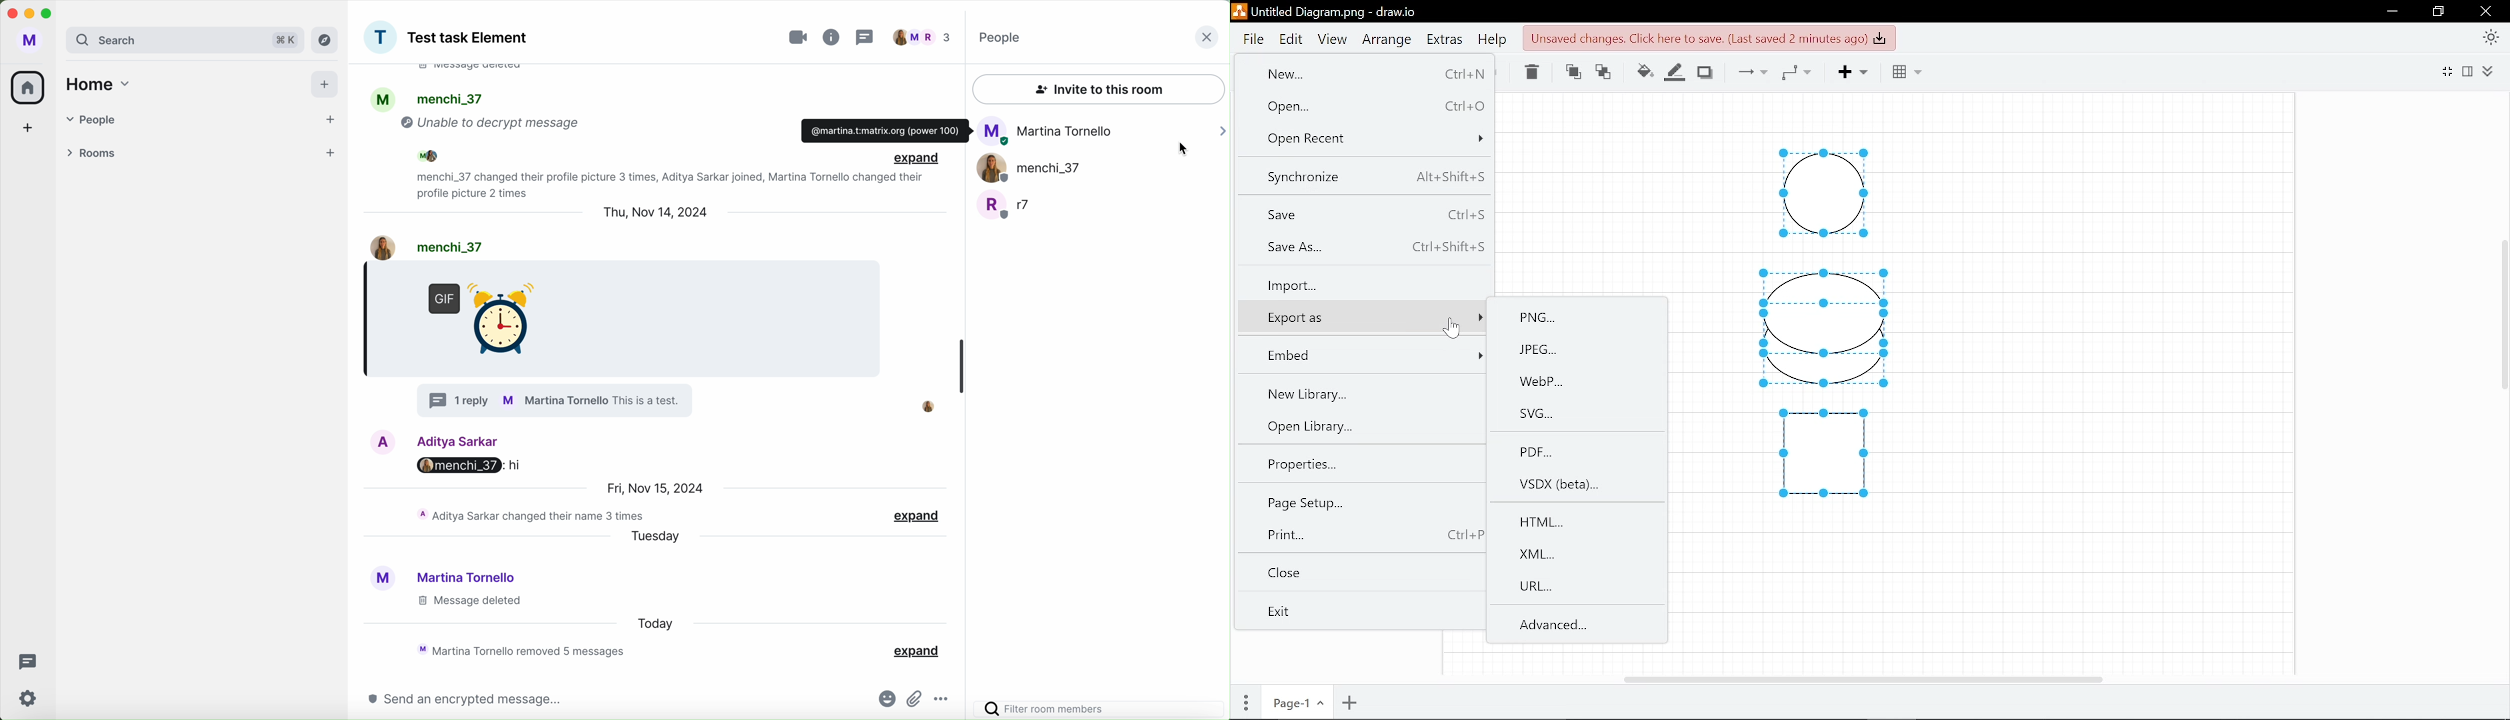  I want to click on close program, so click(11, 13).